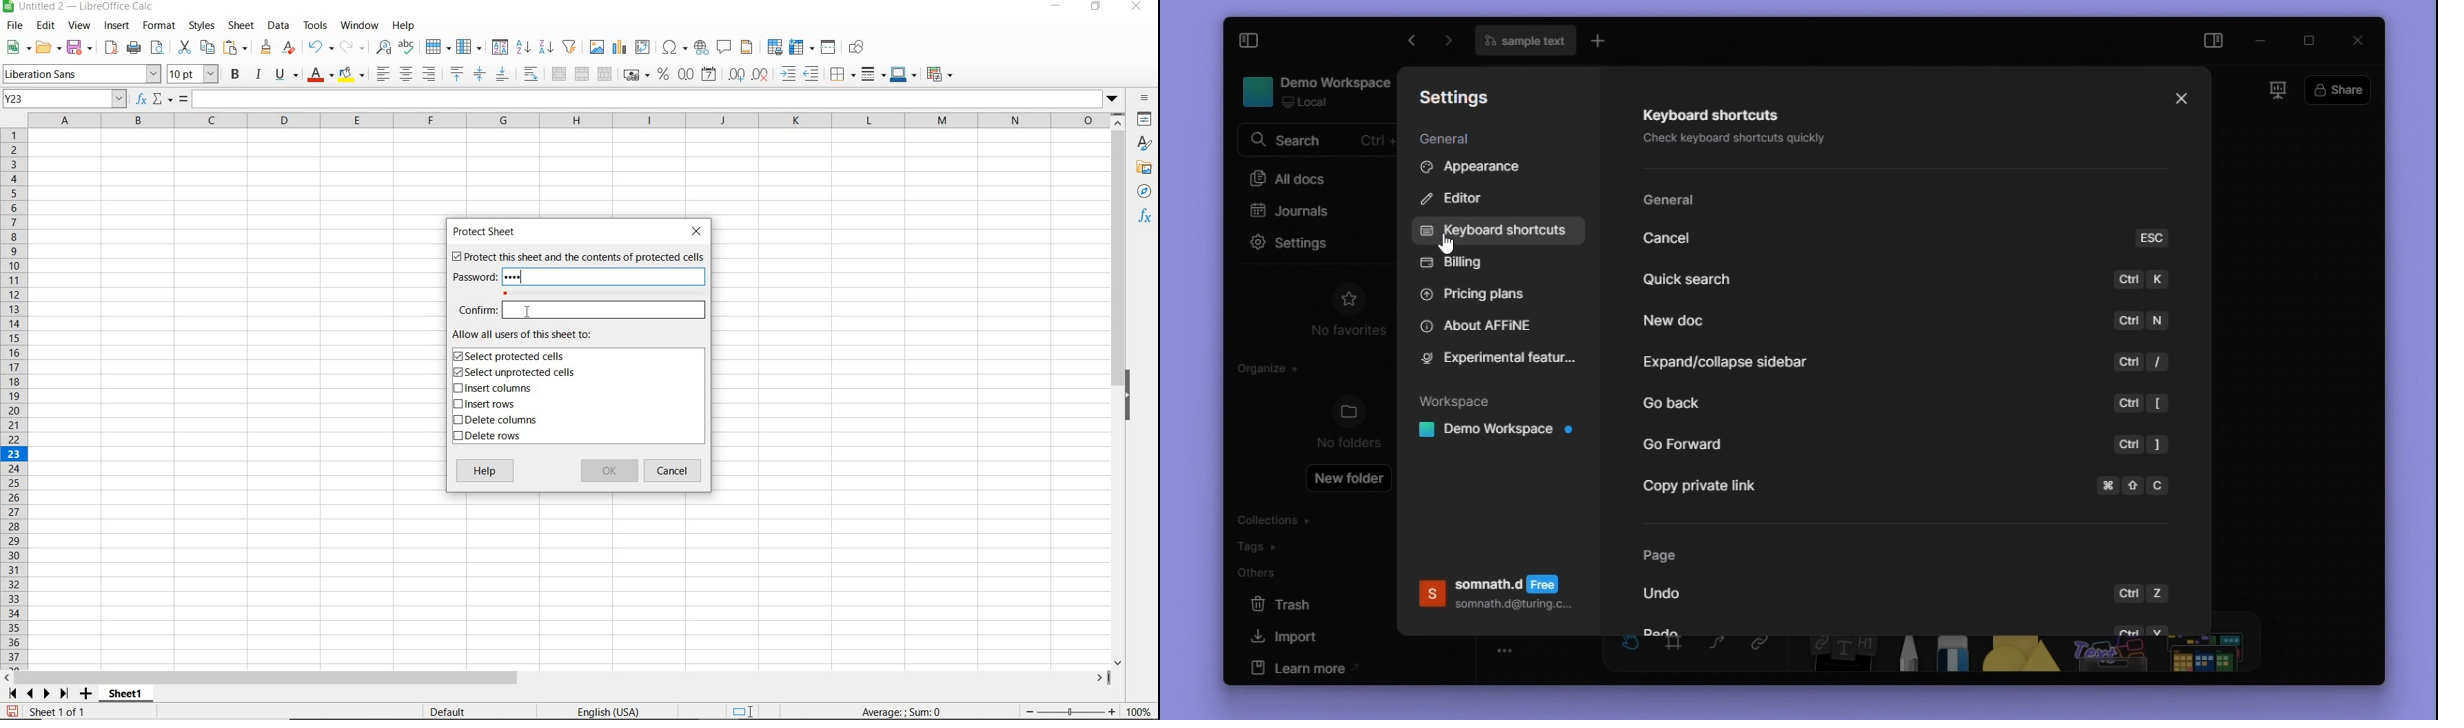 Image resolution: width=2464 pixels, height=728 pixels. What do you see at coordinates (1686, 446) in the screenshot?
I see `Go  forward` at bounding box center [1686, 446].